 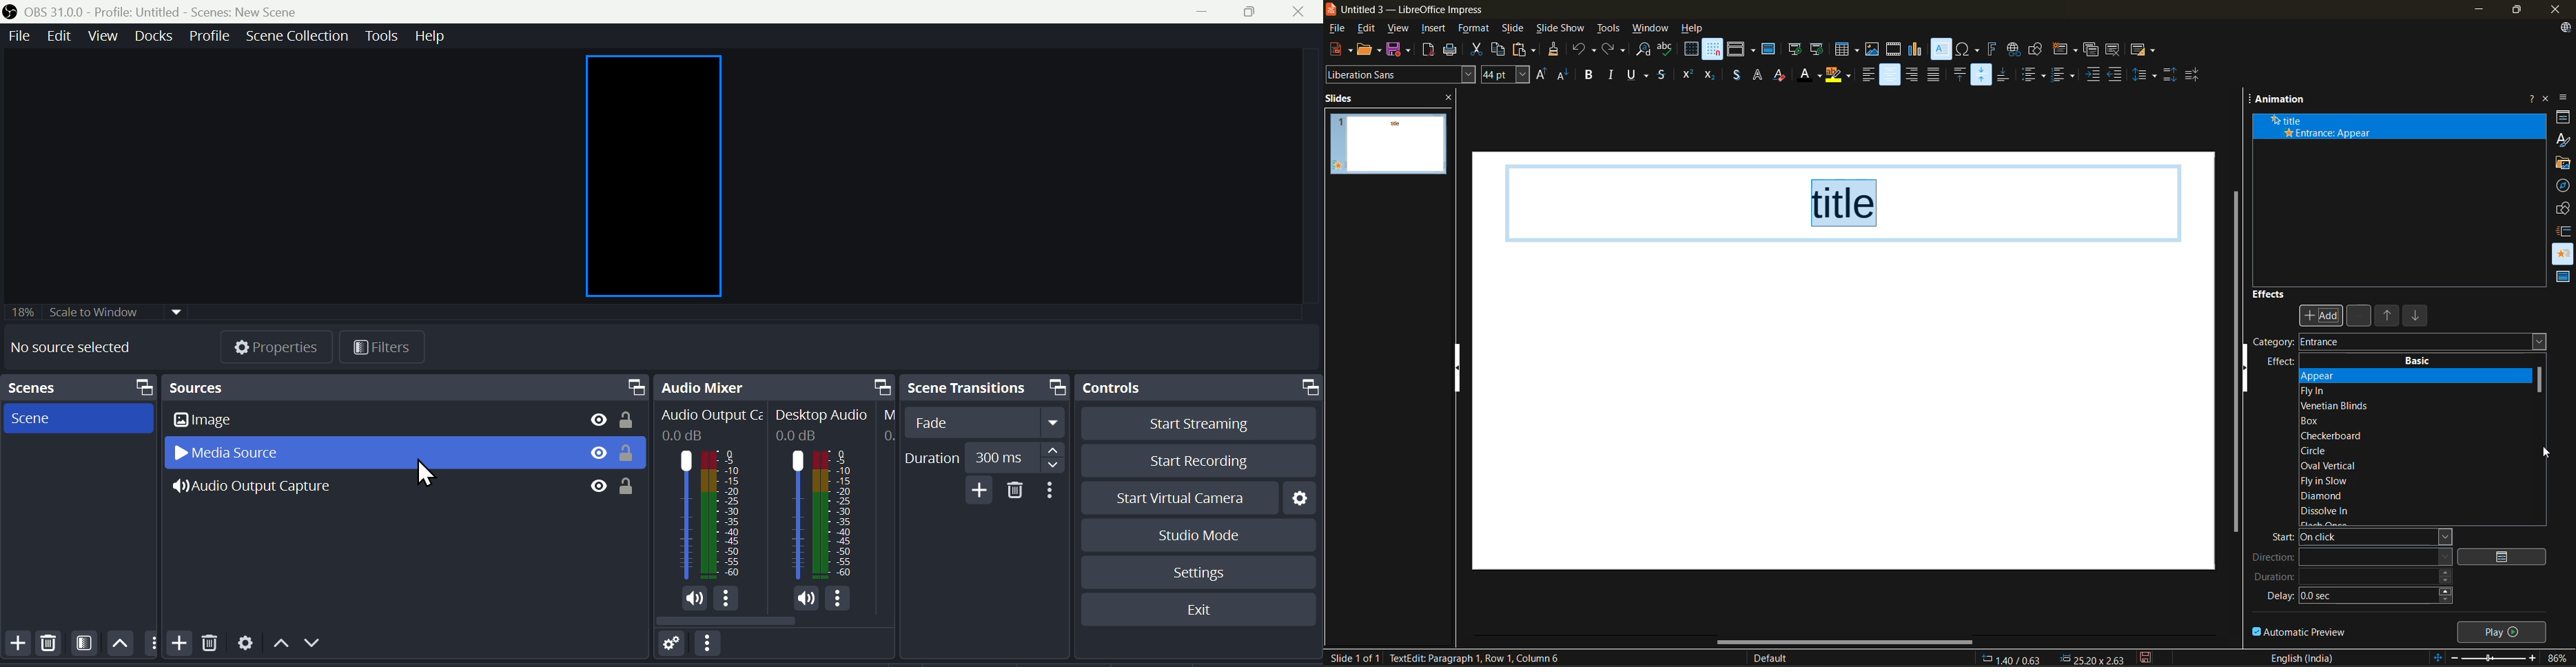 I want to click on toggle ordered list, so click(x=2066, y=74).